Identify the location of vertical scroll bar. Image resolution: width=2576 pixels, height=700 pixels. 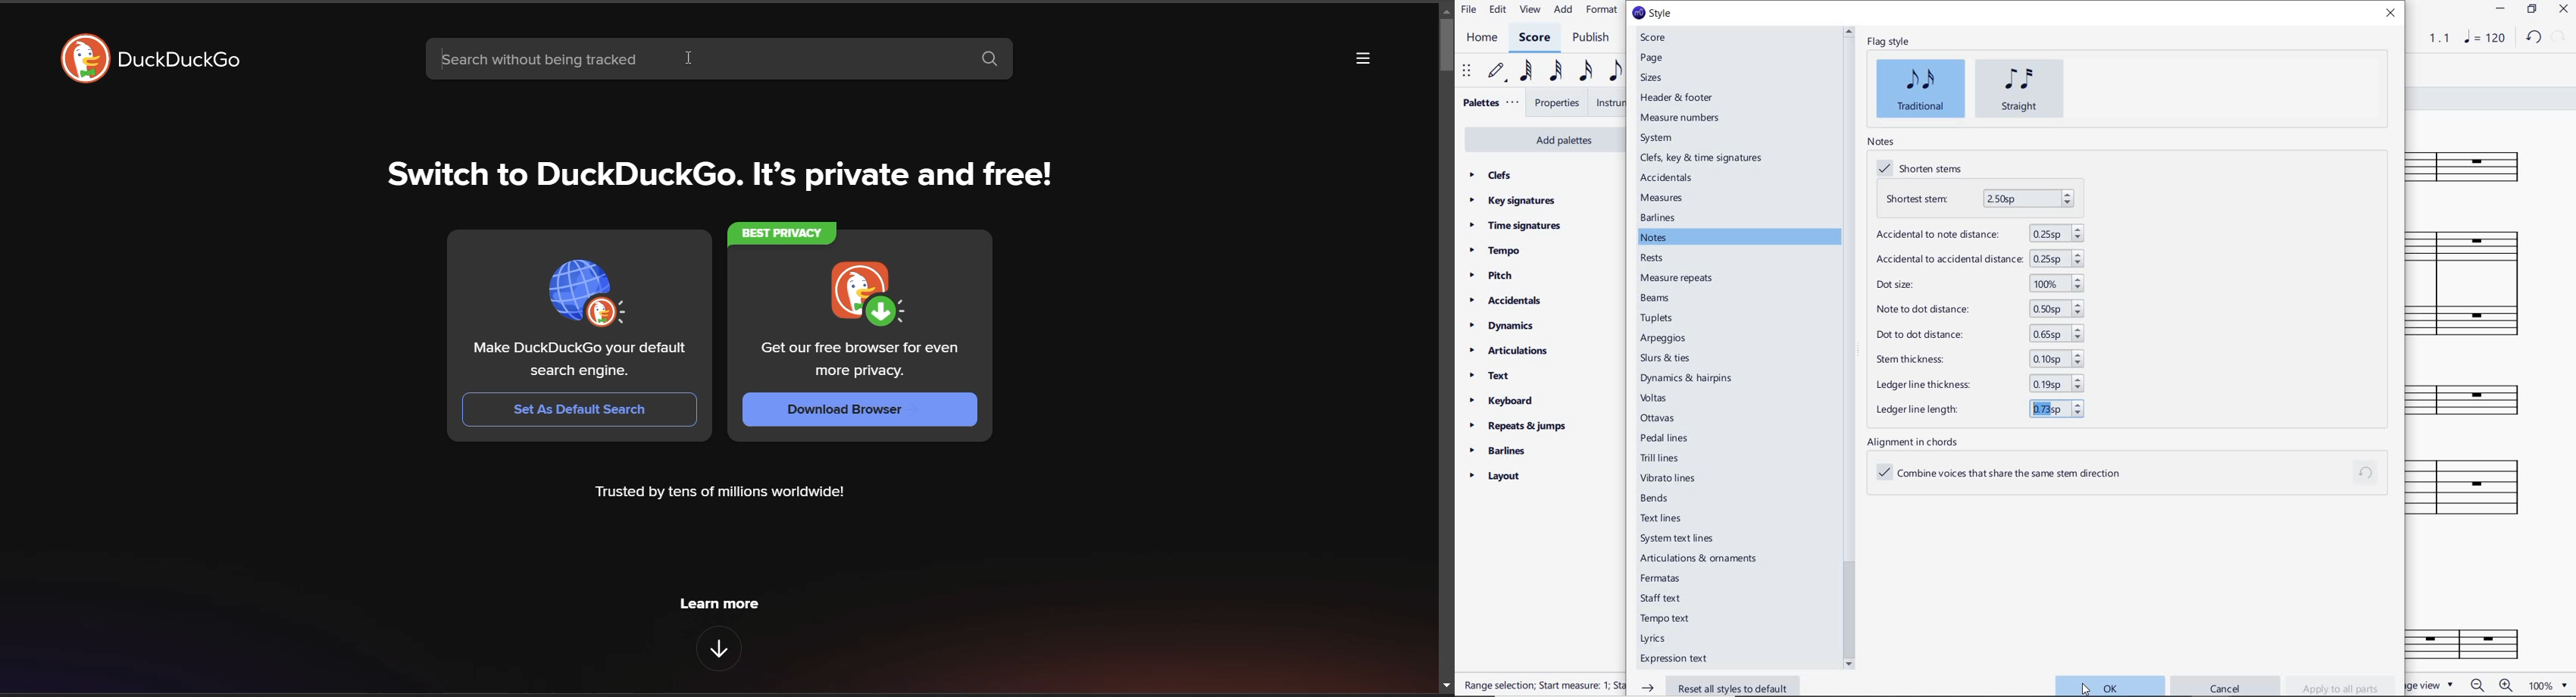
(1446, 44).